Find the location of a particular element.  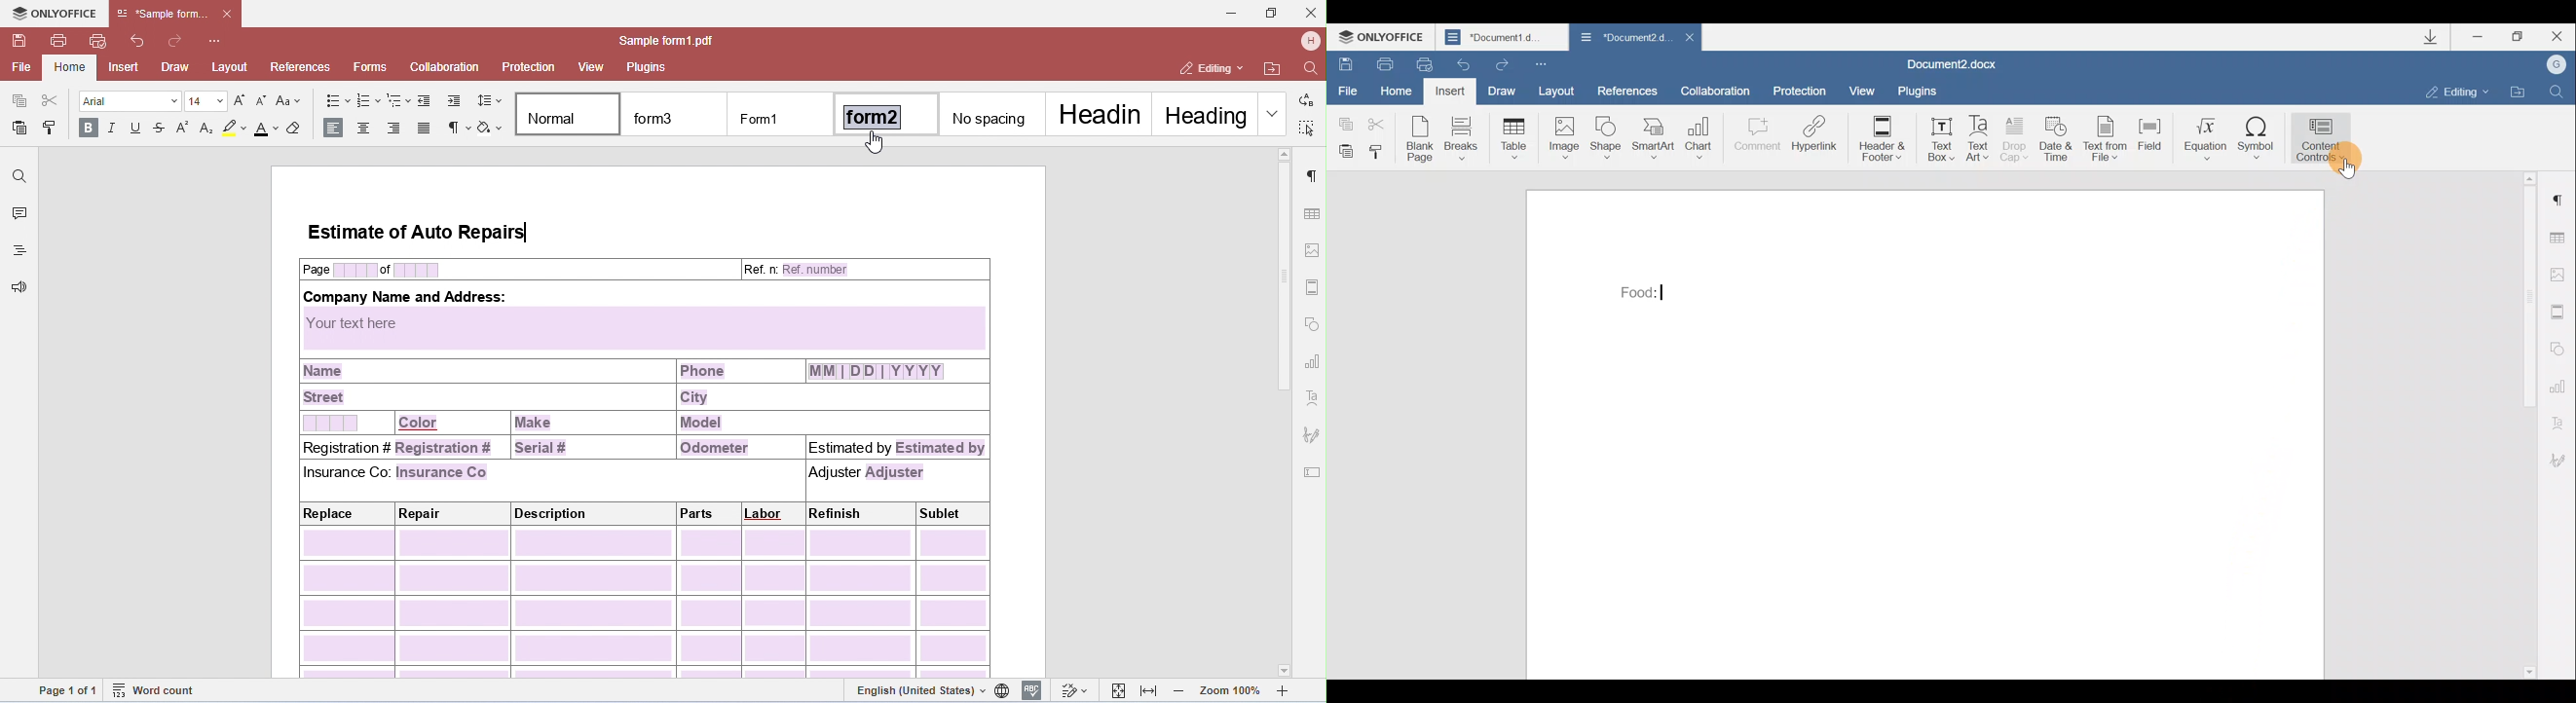

Header & footer settings is located at coordinates (2561, 311).